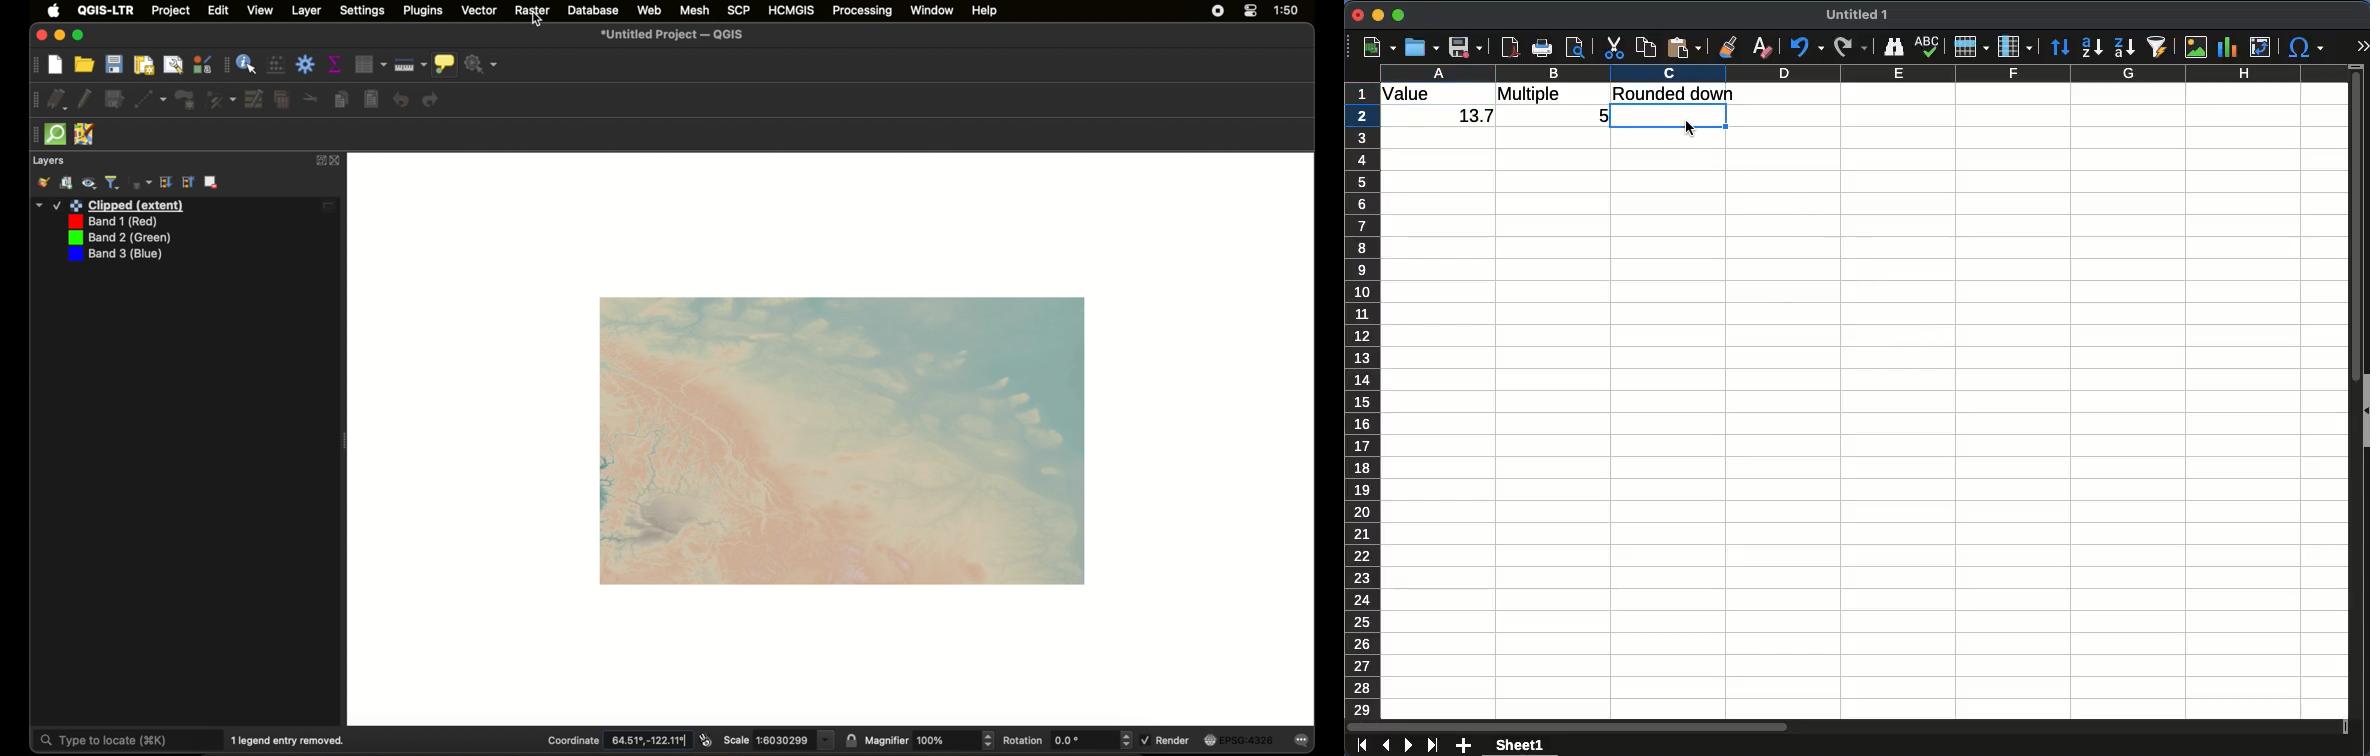 This screenshot has width=2380, height=756. What do you see at coordinates (533, 11) in the screenshot?
I see `raster` at bounding box center [533, 11].